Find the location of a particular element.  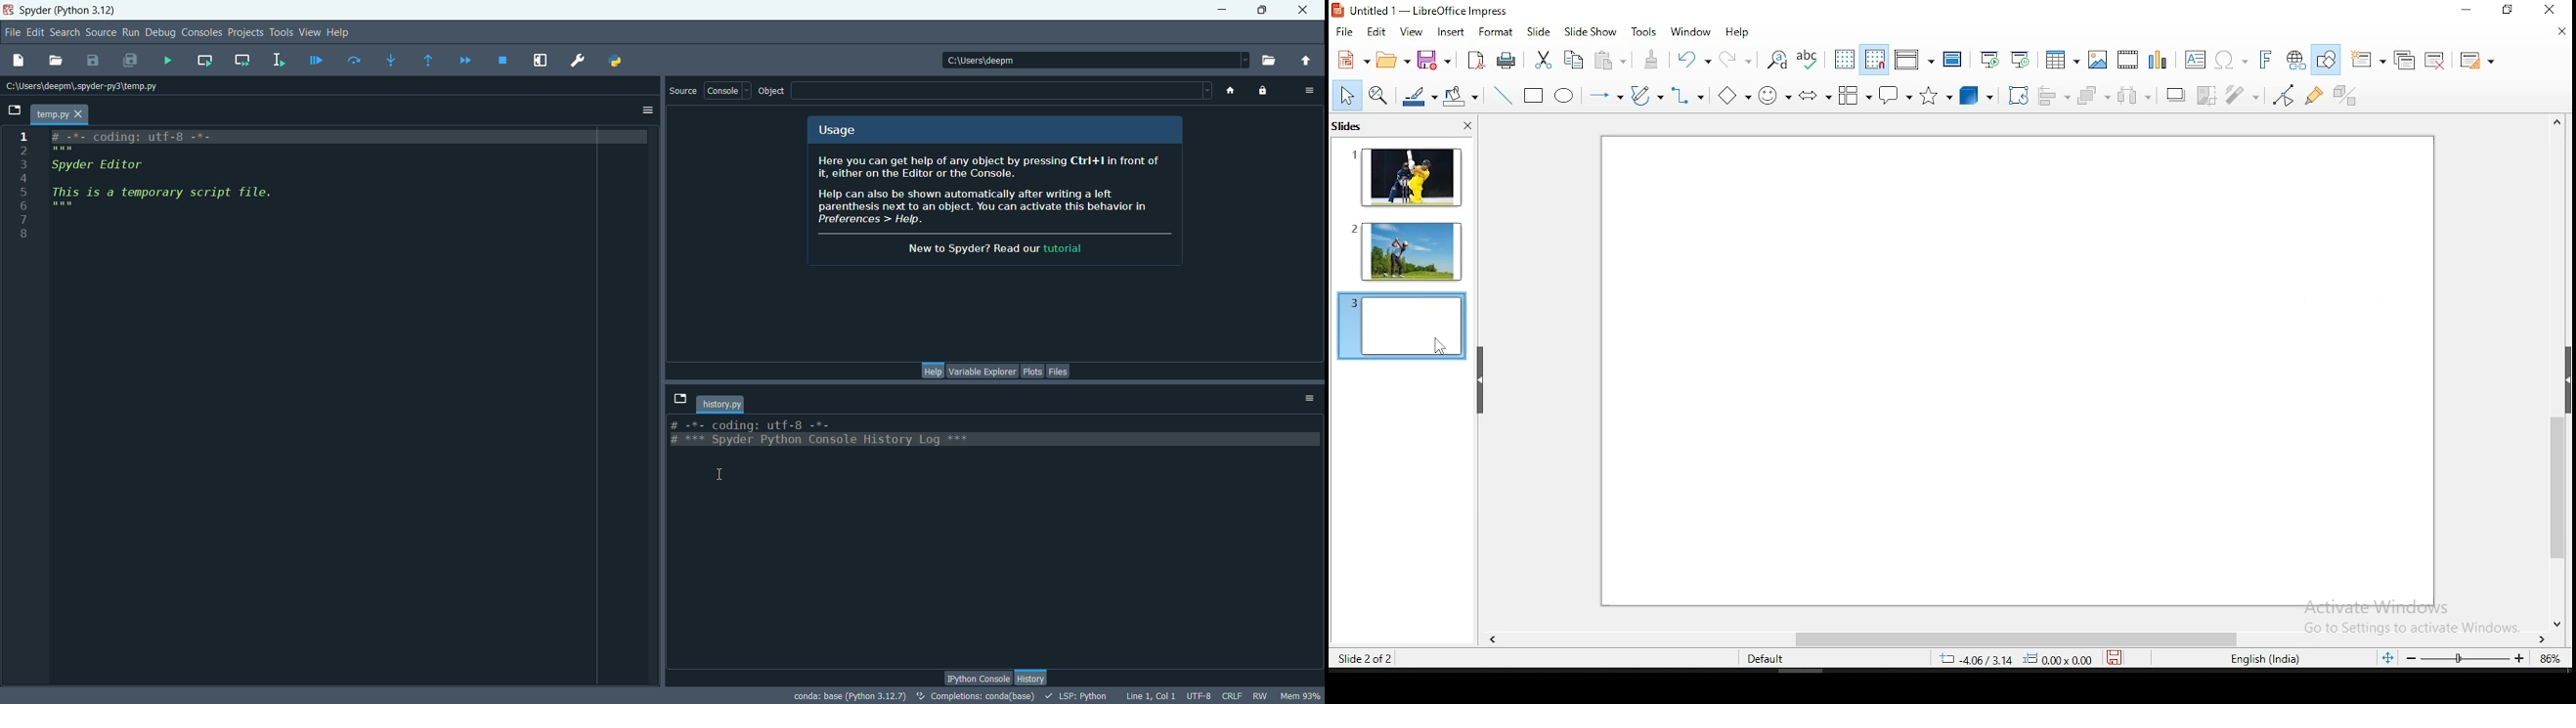

step into function is located at coordinates (393, 59).